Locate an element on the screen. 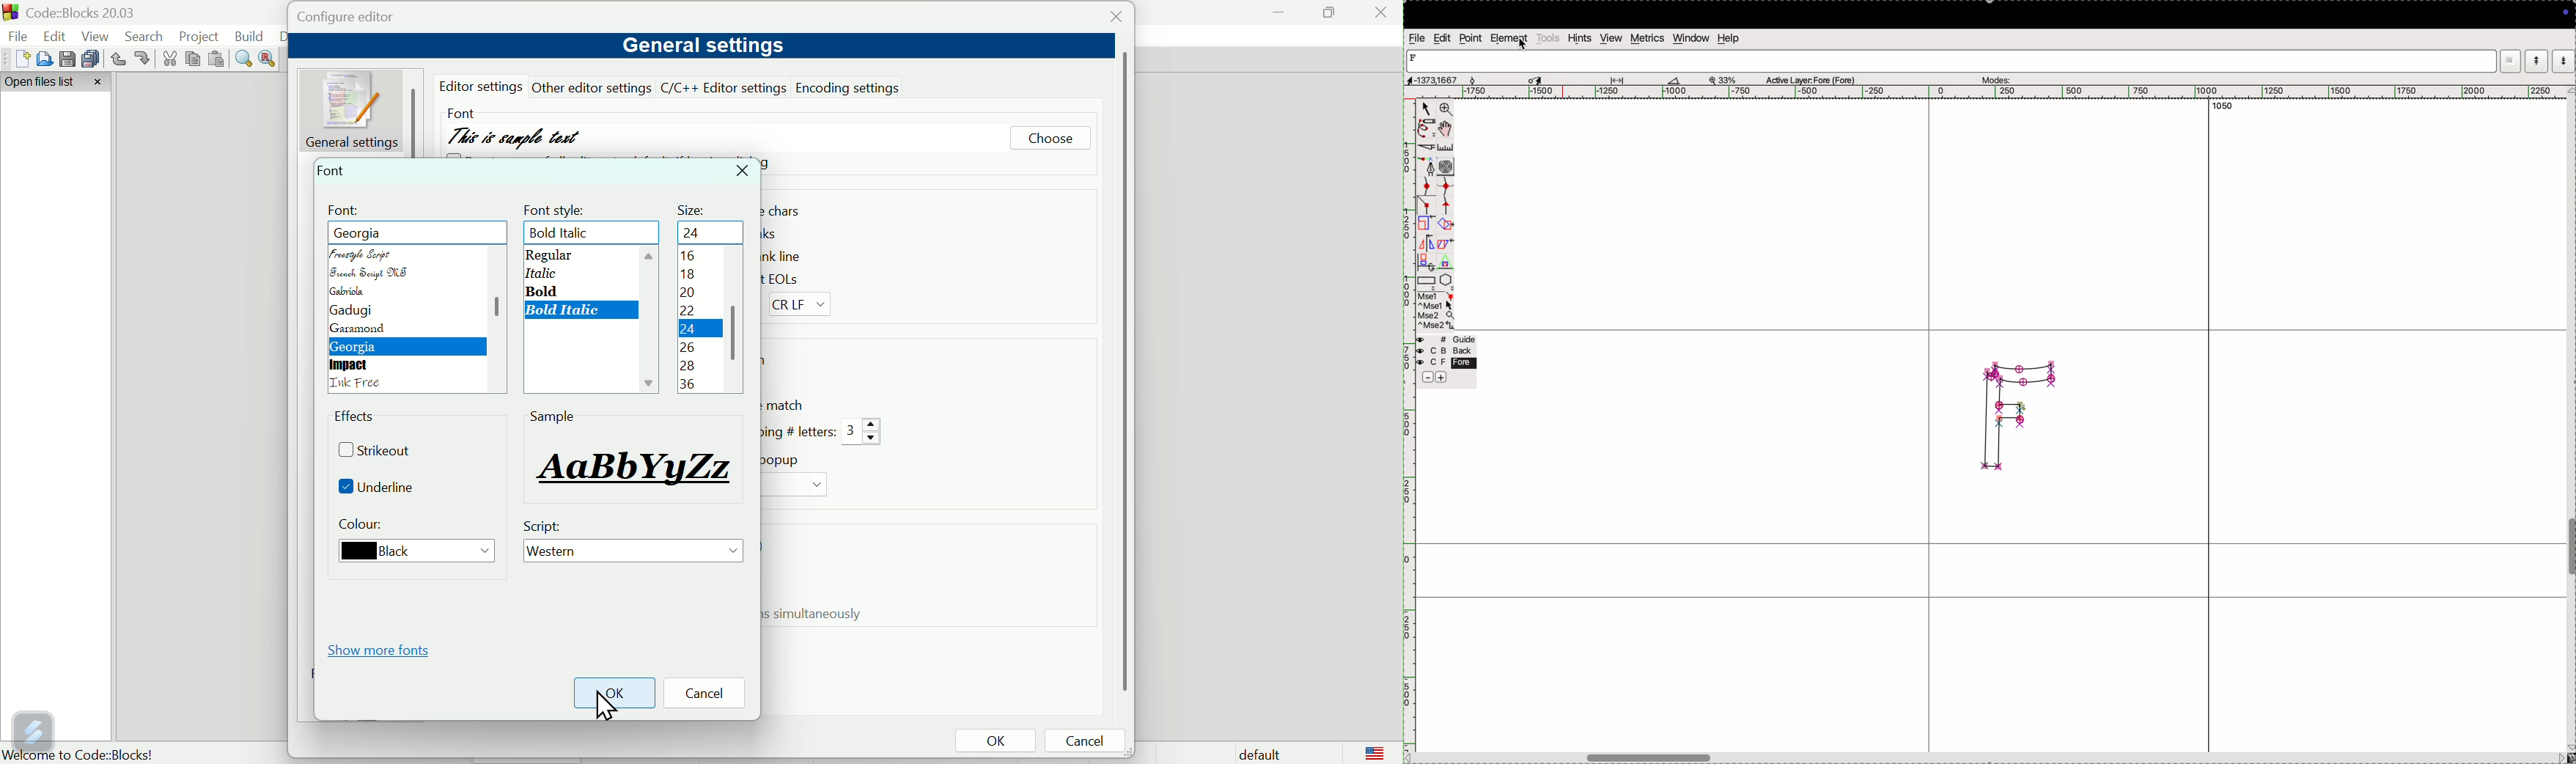  add is located at coordinates (1442, 379).